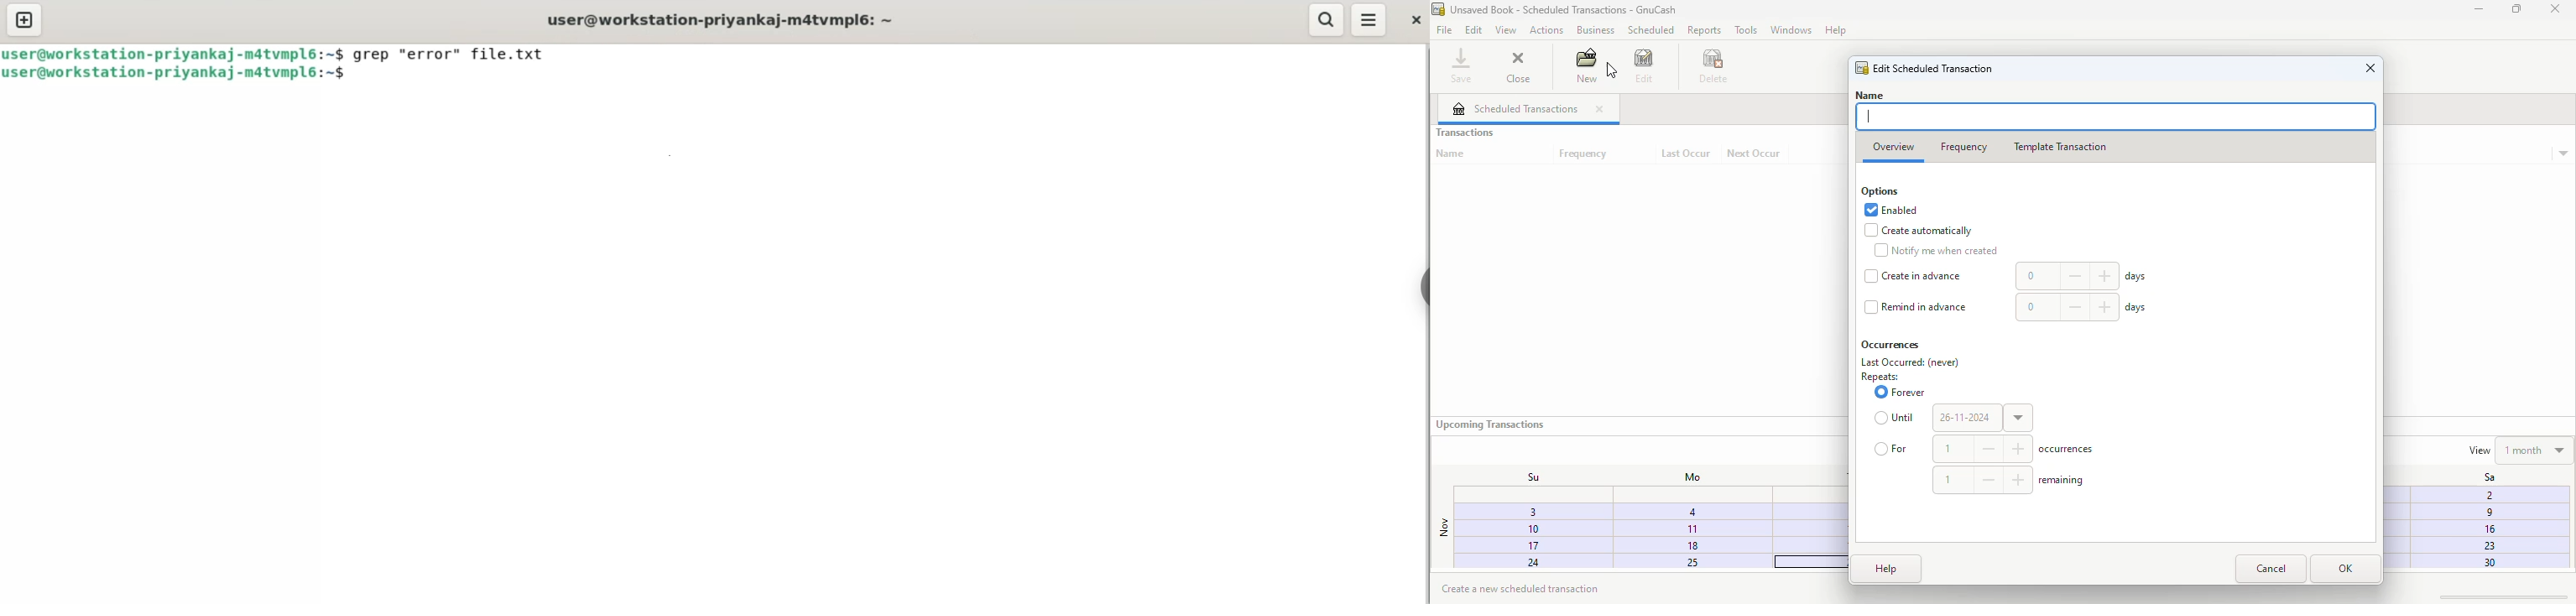 This screenshot has height=616, width=2576. I want to click on 9, so click(2485, 514).